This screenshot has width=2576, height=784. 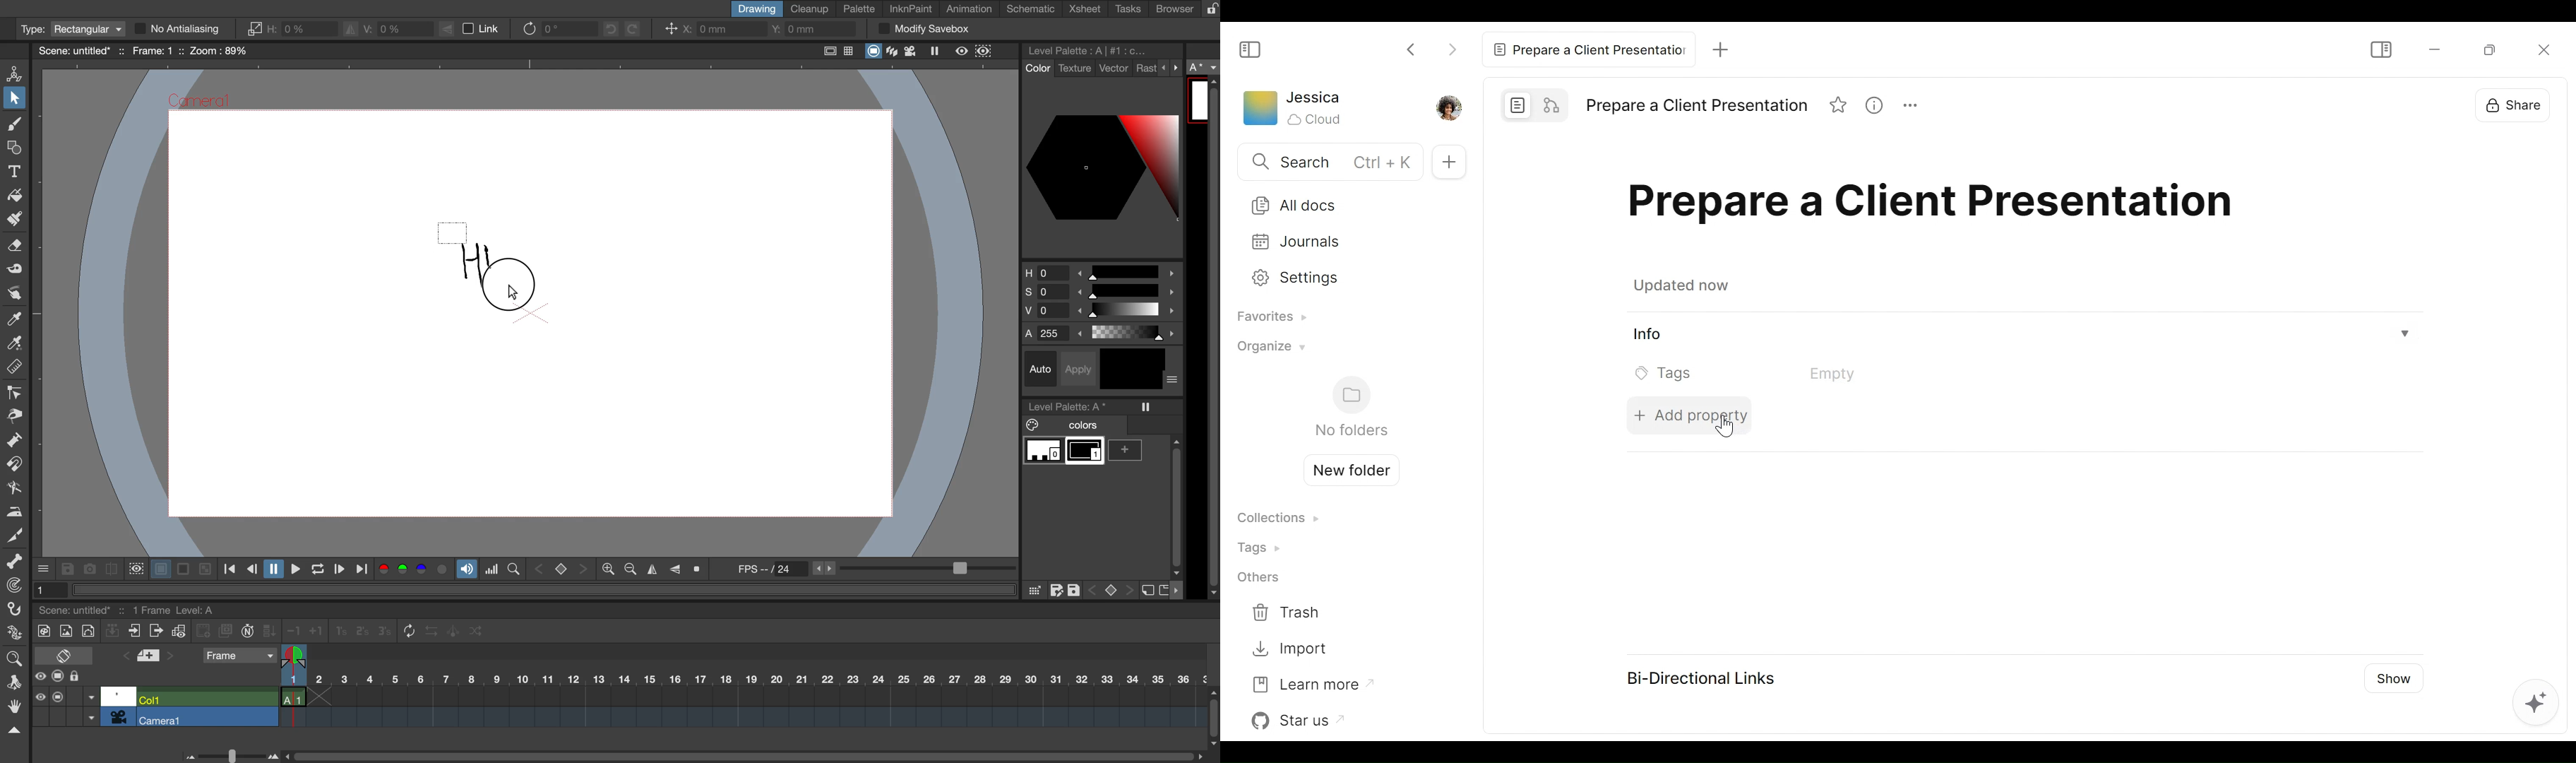 I want to click on Close, so click(x=2541, y=48).